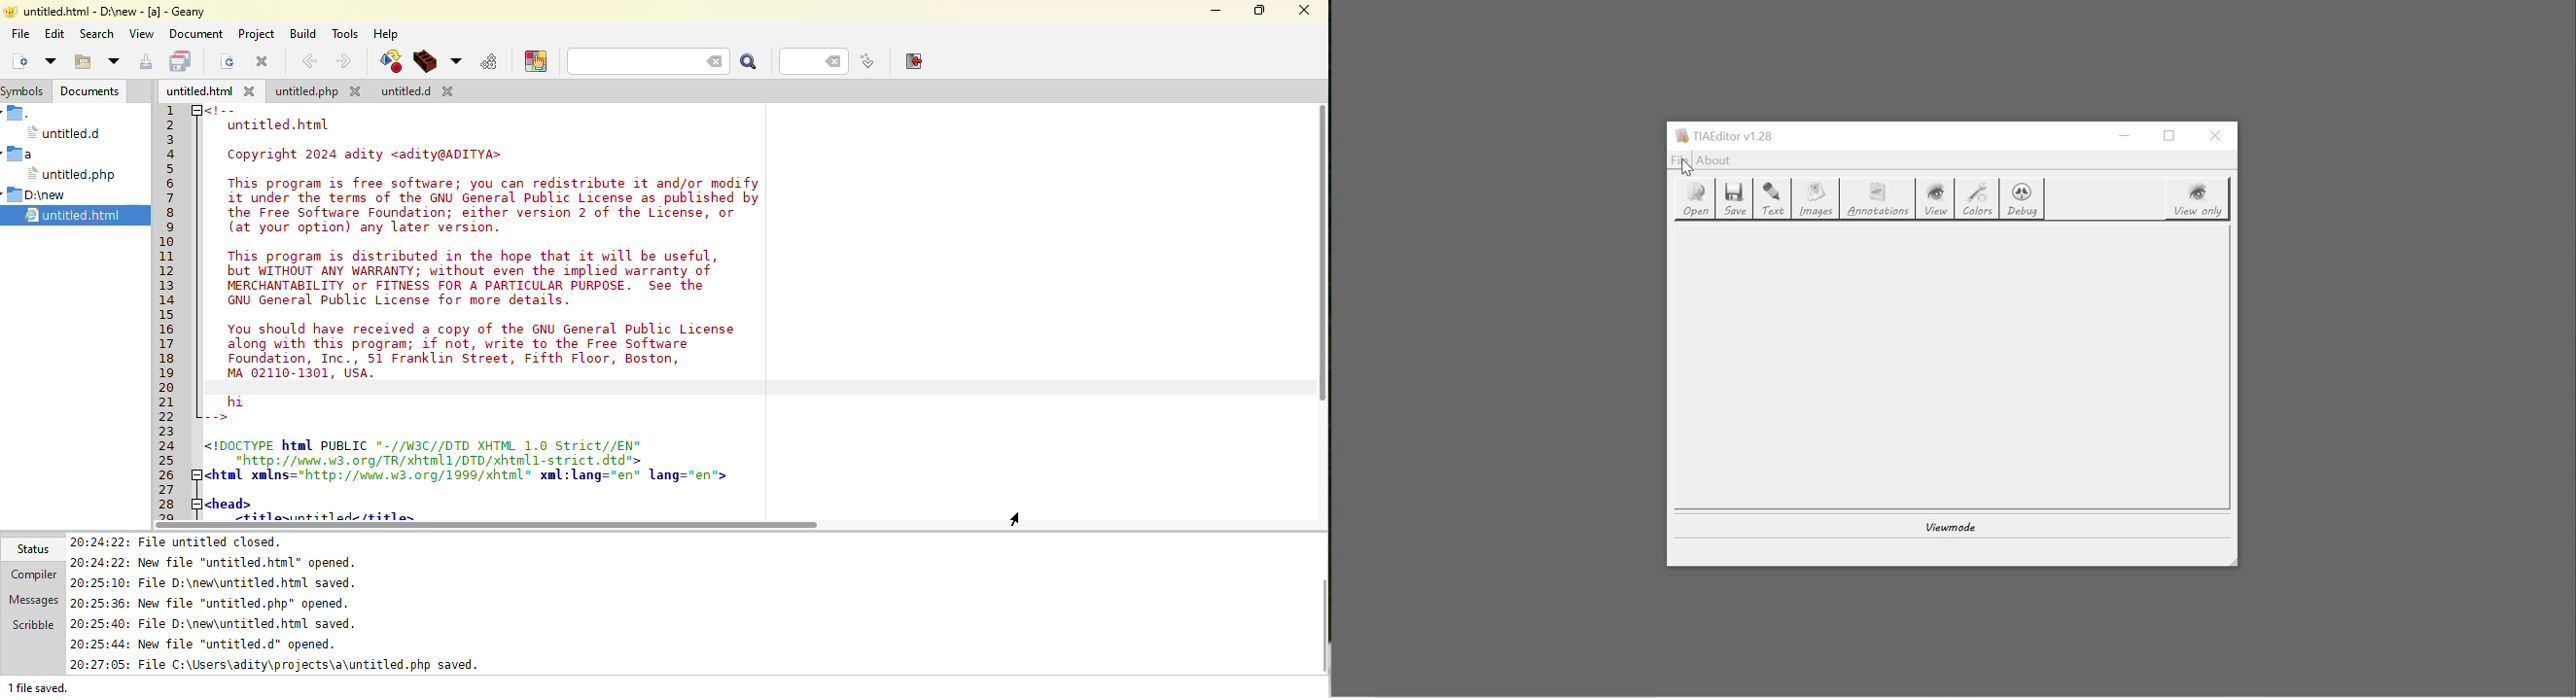 The image size is (2576, 700). I want to click on images, so click(1818, 201).